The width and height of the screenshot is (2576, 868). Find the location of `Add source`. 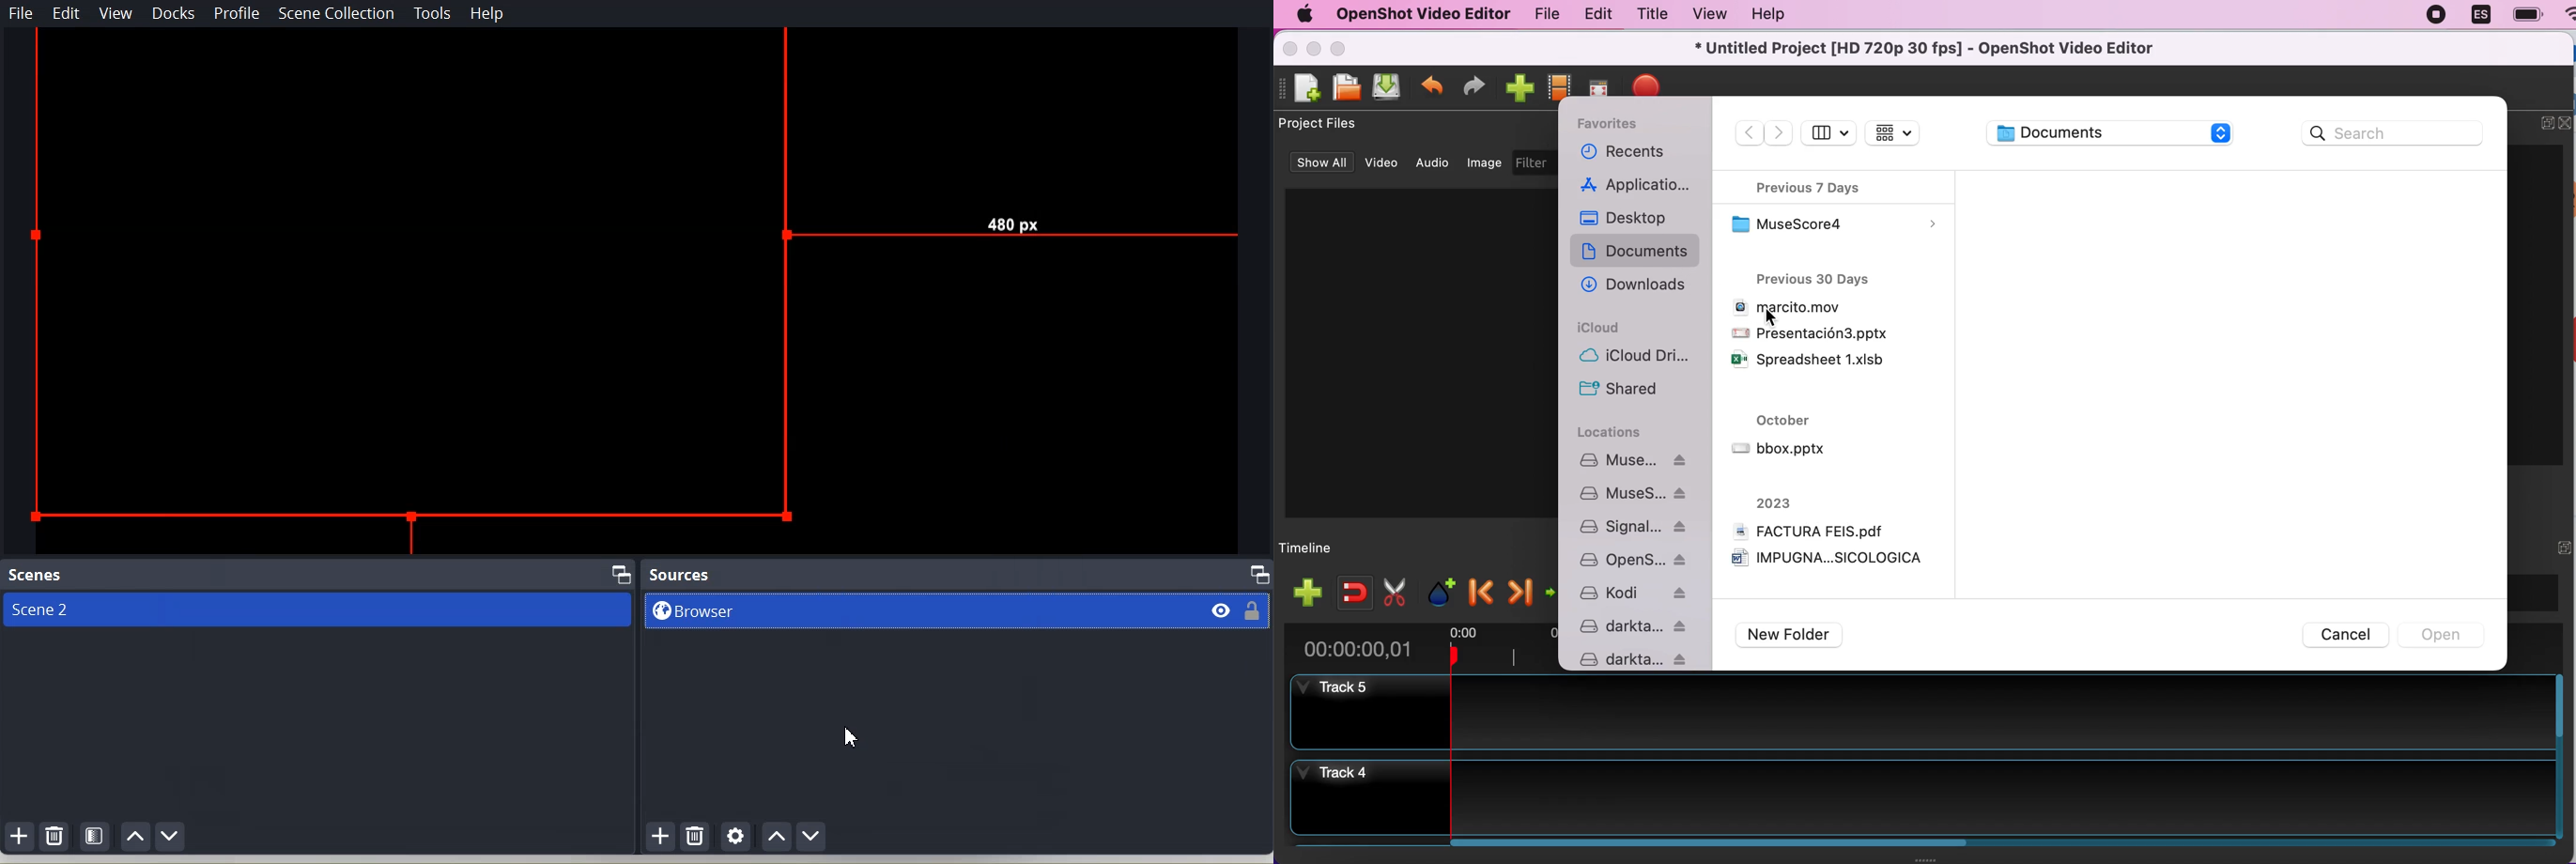

Add source is located at coordinates (661, 837).